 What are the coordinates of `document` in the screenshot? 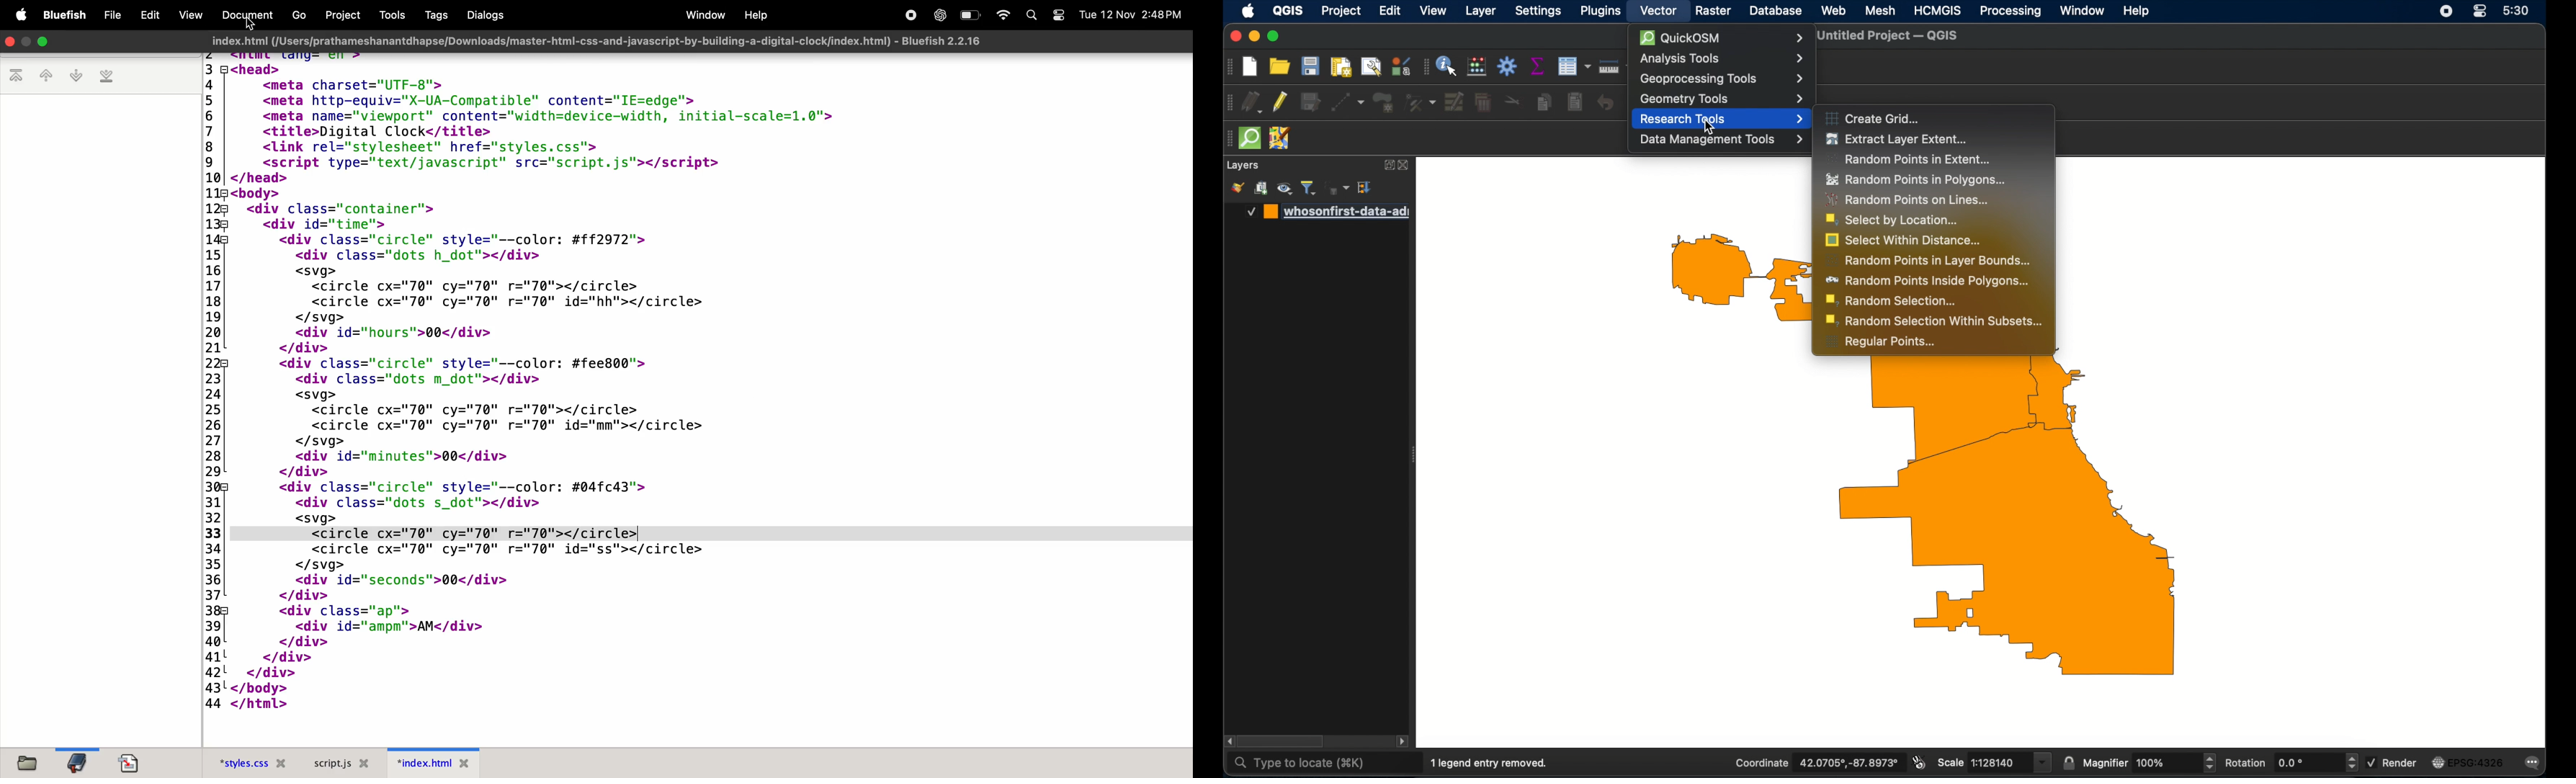 It's located at (244, 16).